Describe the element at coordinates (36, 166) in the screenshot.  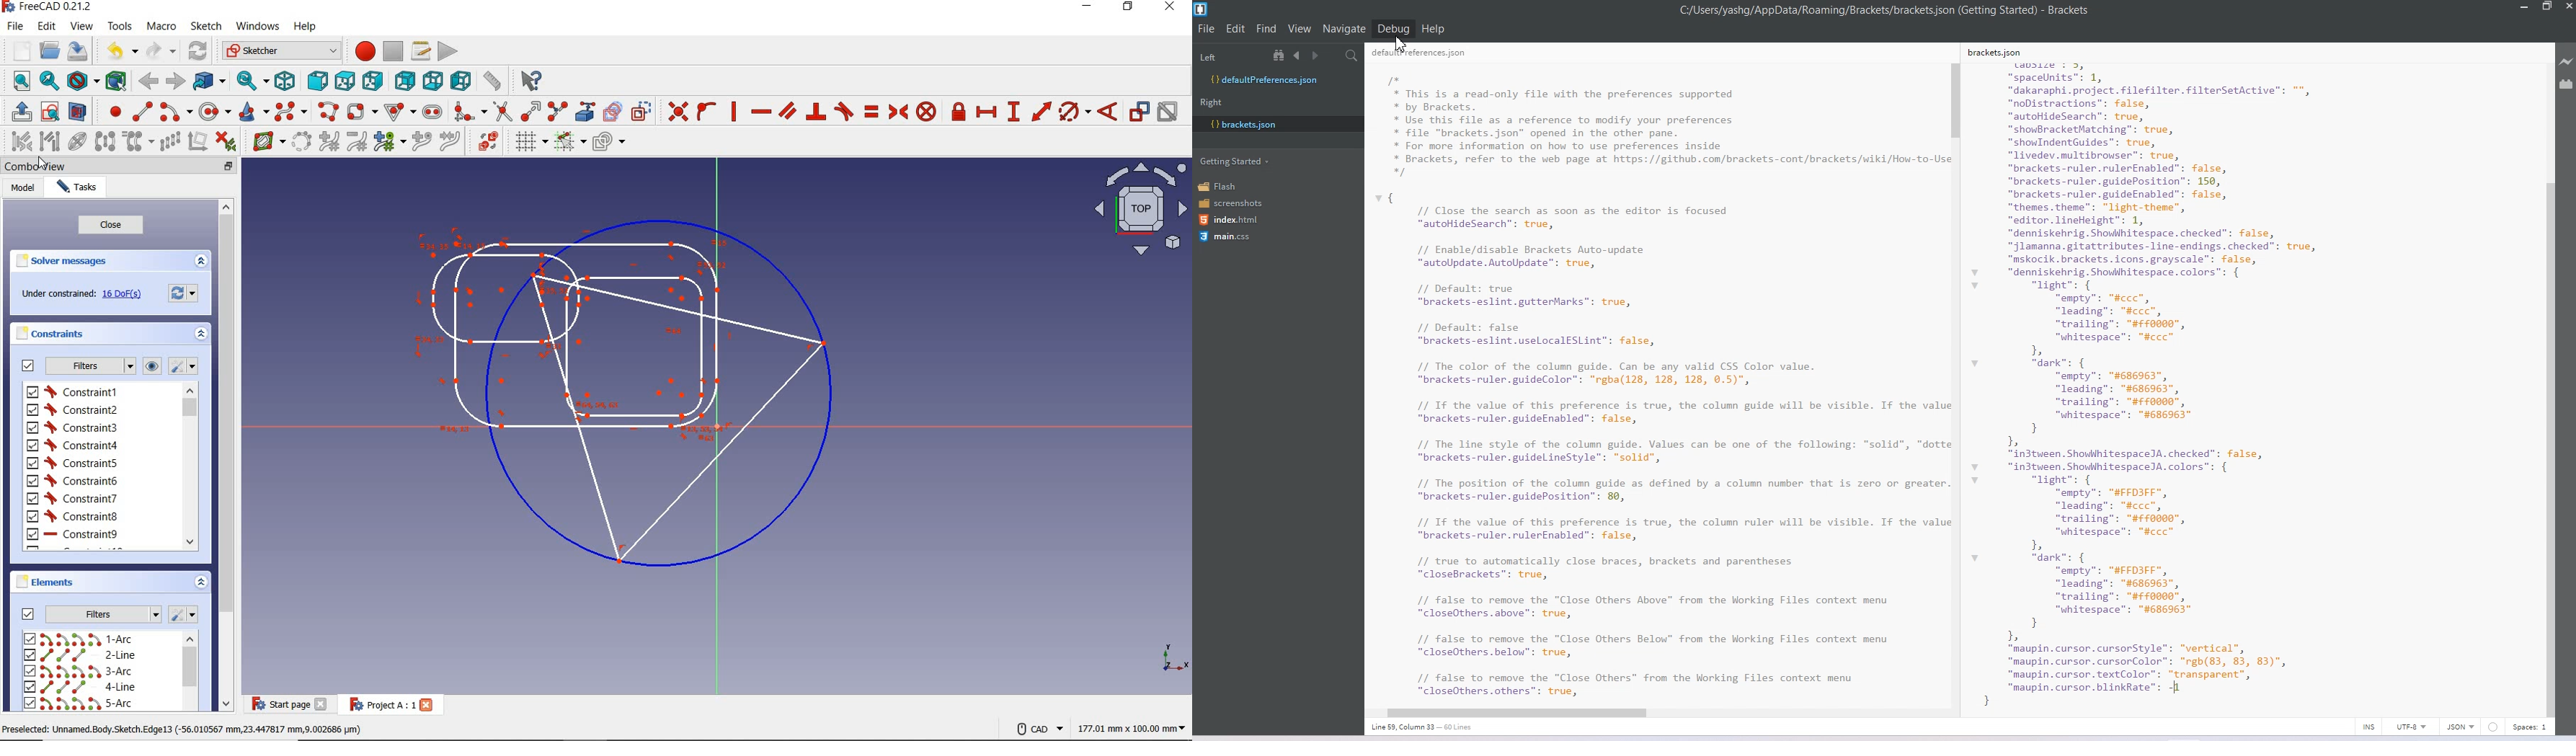
I see `combo view` at that location.